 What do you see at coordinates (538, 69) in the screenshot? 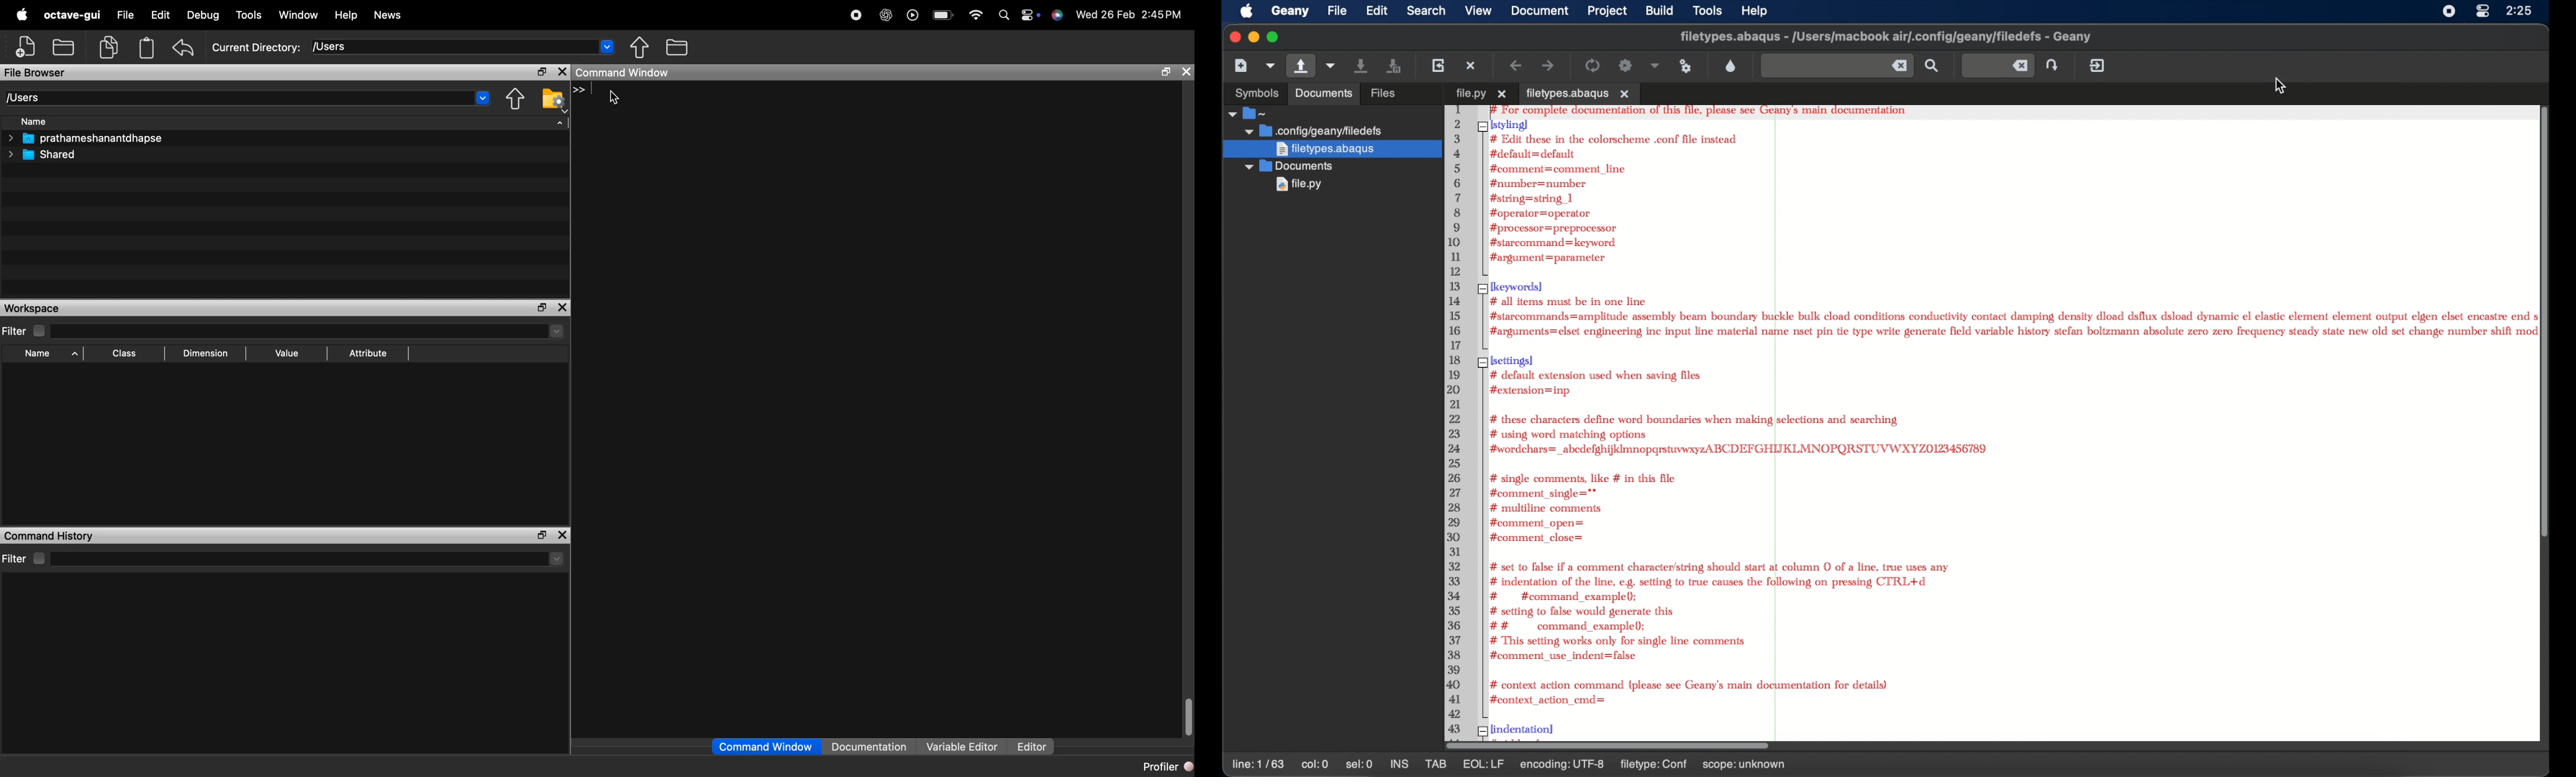
I see `maximise` at bounding box center [538, 69].